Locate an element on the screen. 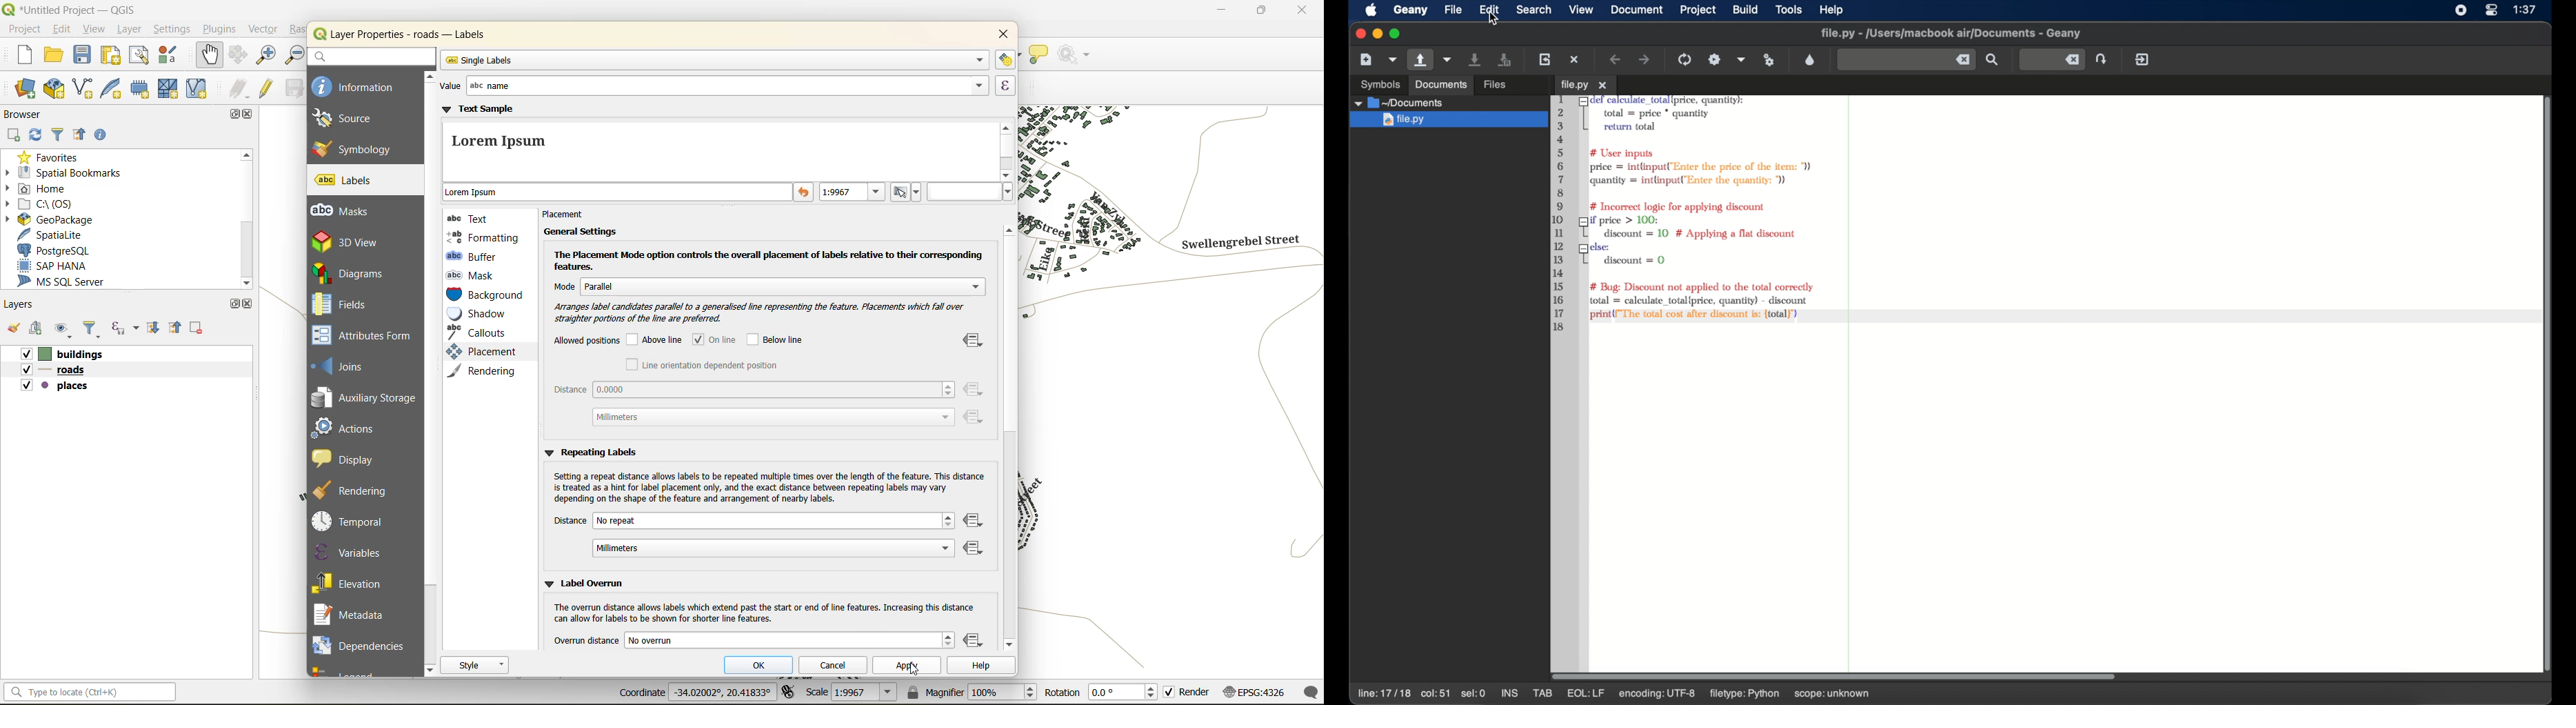 This screenshot has width=2576, height=728. above line unchecked is located at coordinates (656, 341).